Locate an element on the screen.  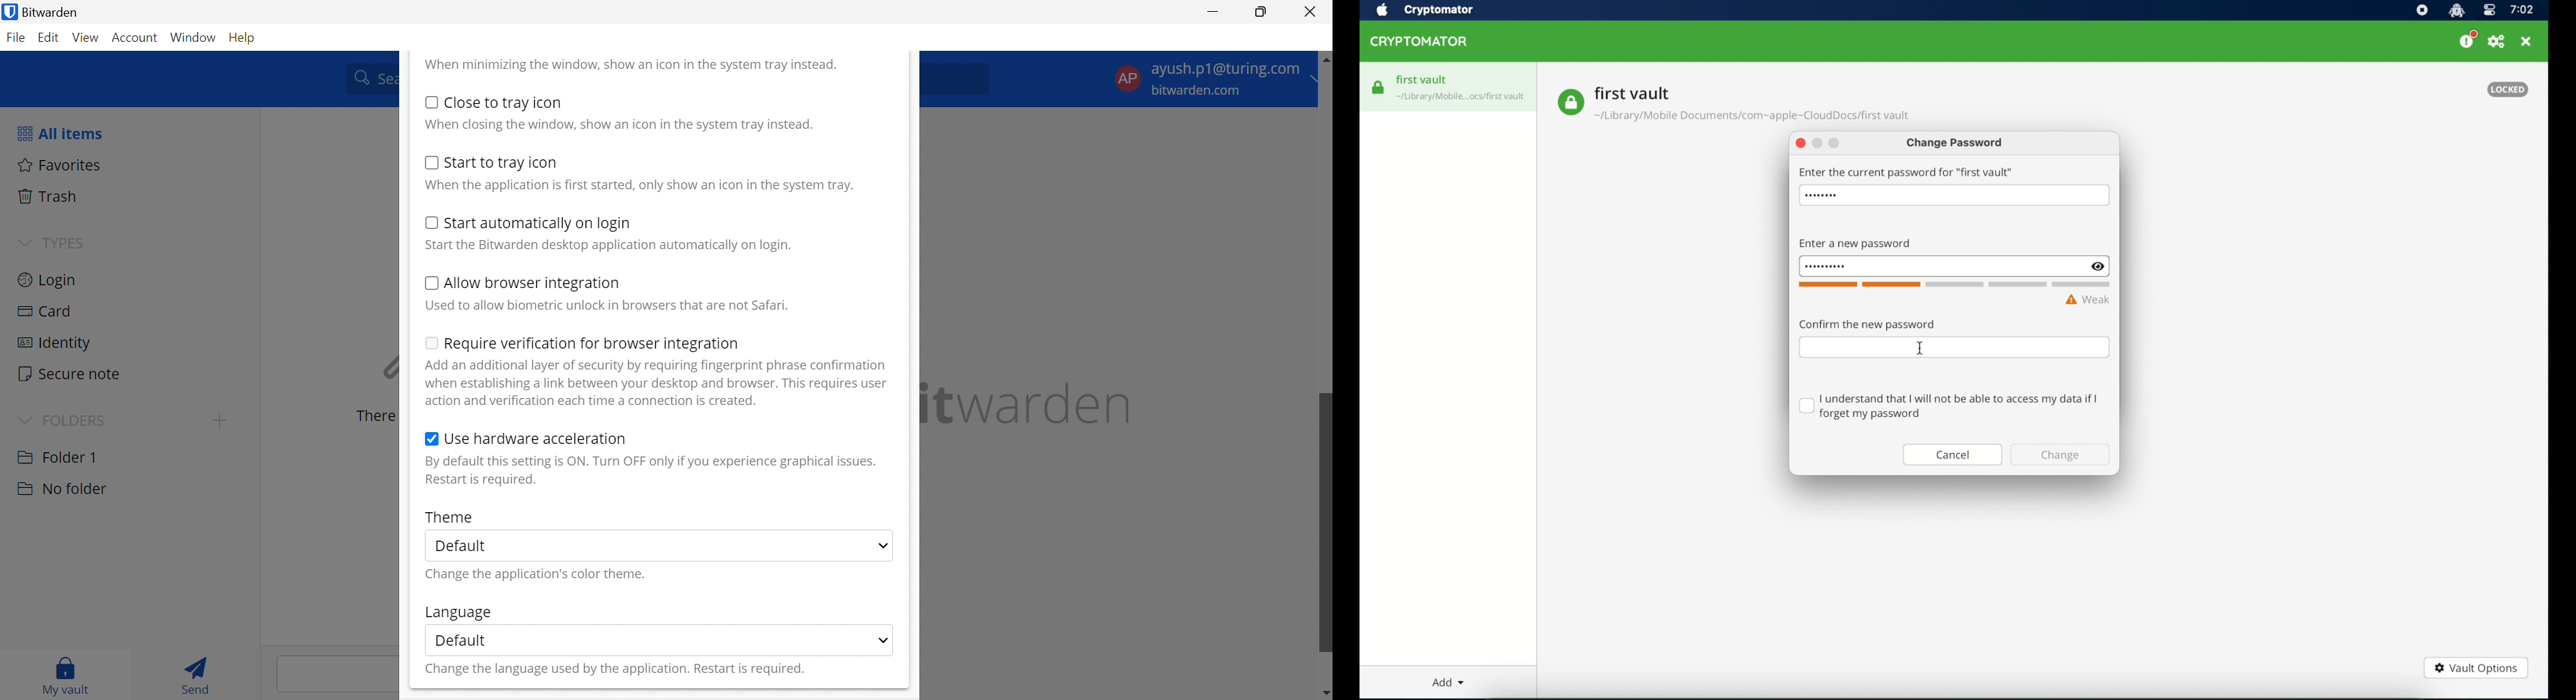
Close is located at coordinates (1312, 12).